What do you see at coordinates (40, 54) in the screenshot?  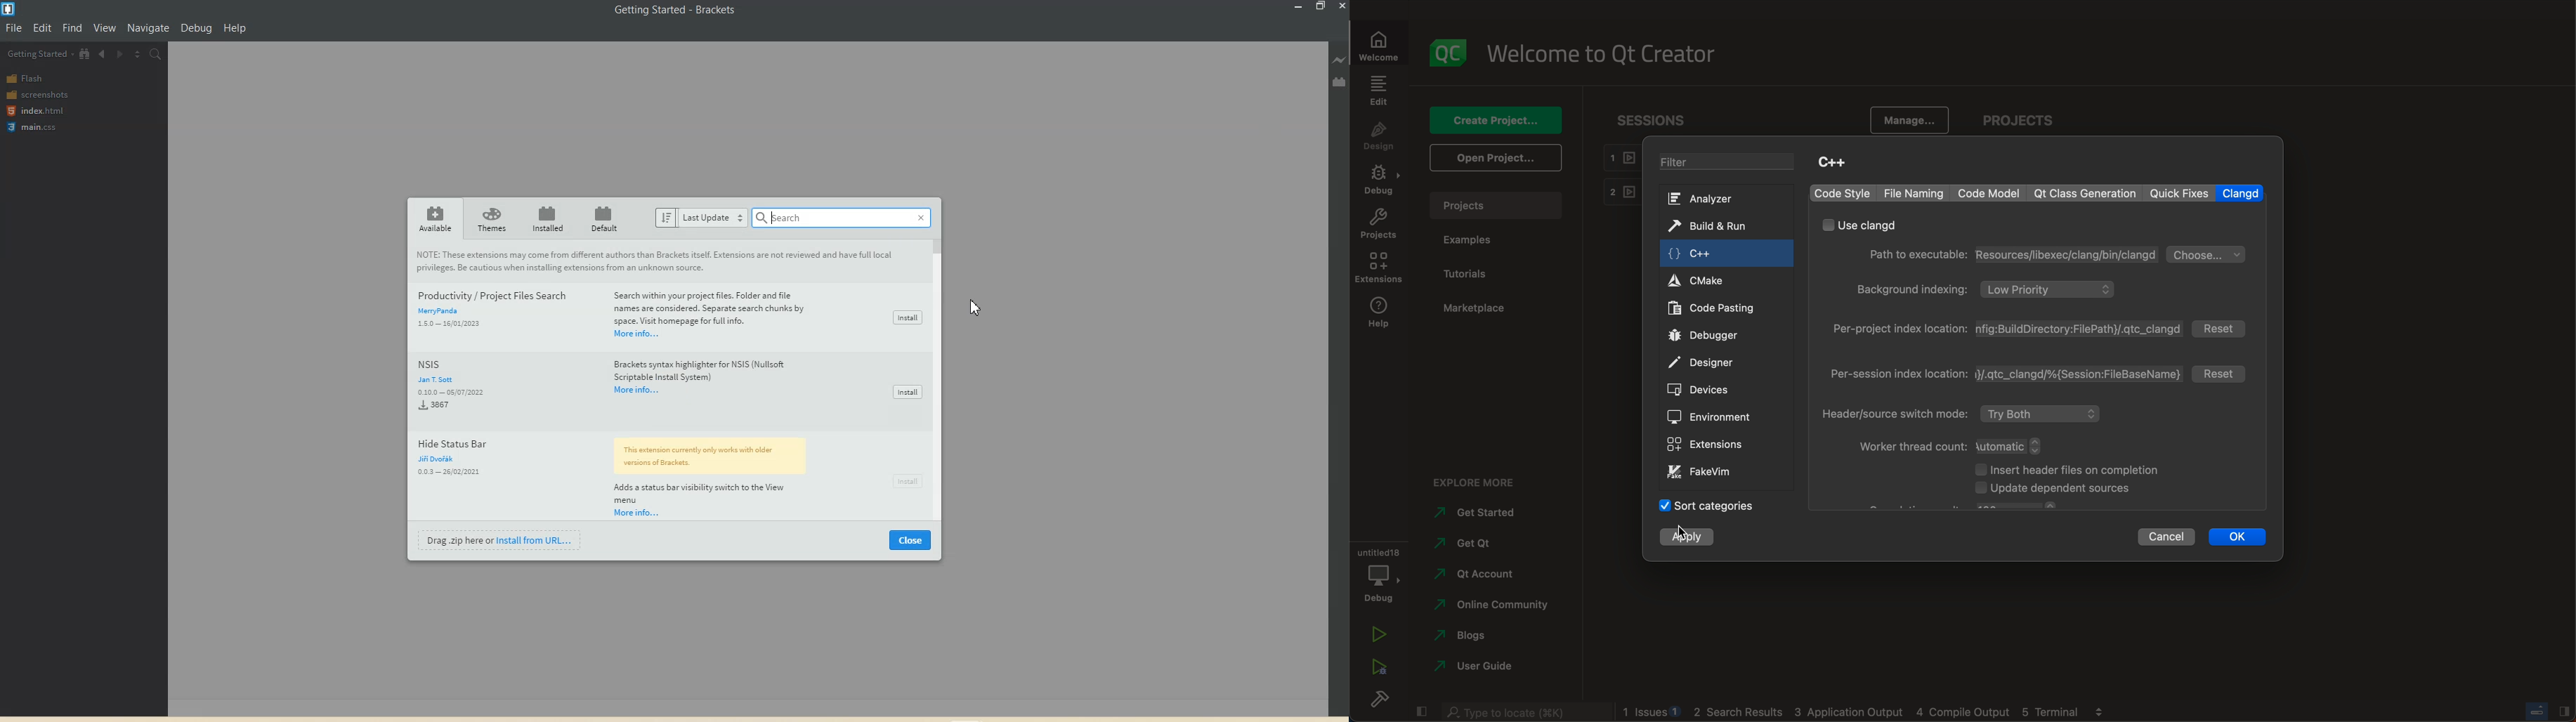 I see `Getting Started` at bounding box center [40, 54].